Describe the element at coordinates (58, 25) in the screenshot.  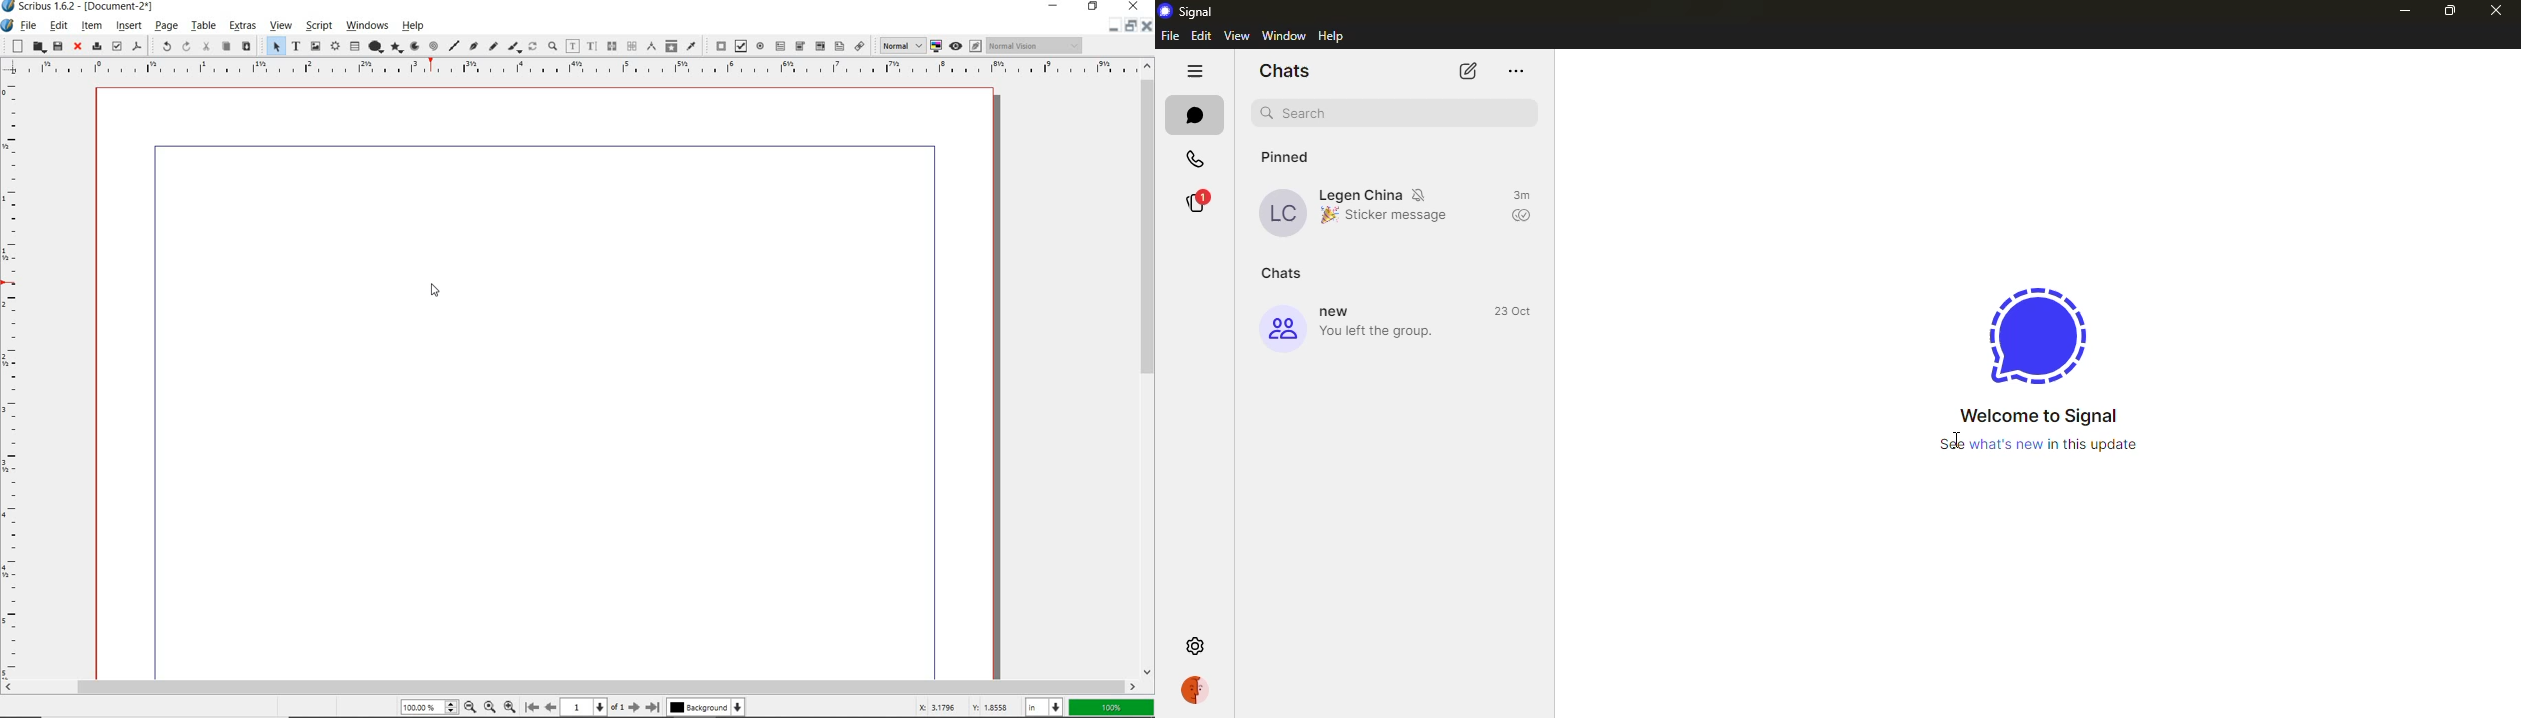
I see `edit` at that location.